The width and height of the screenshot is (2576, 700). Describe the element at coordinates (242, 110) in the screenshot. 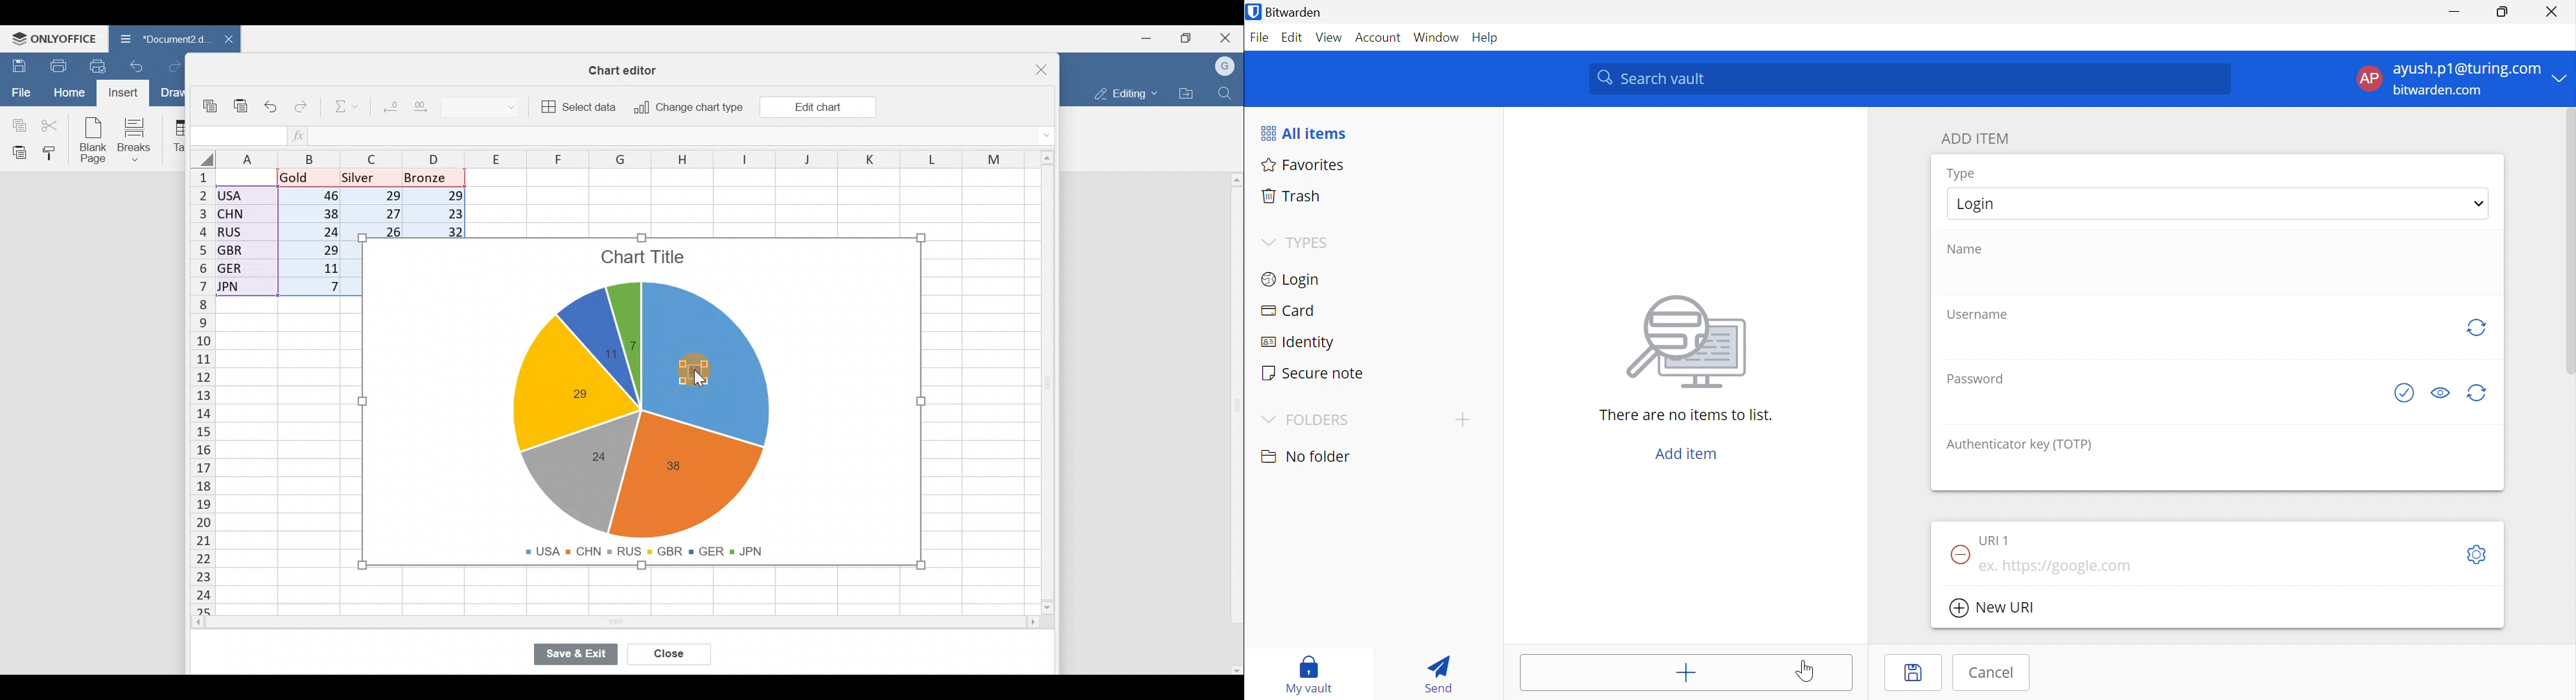

I see `Paste` at that location.